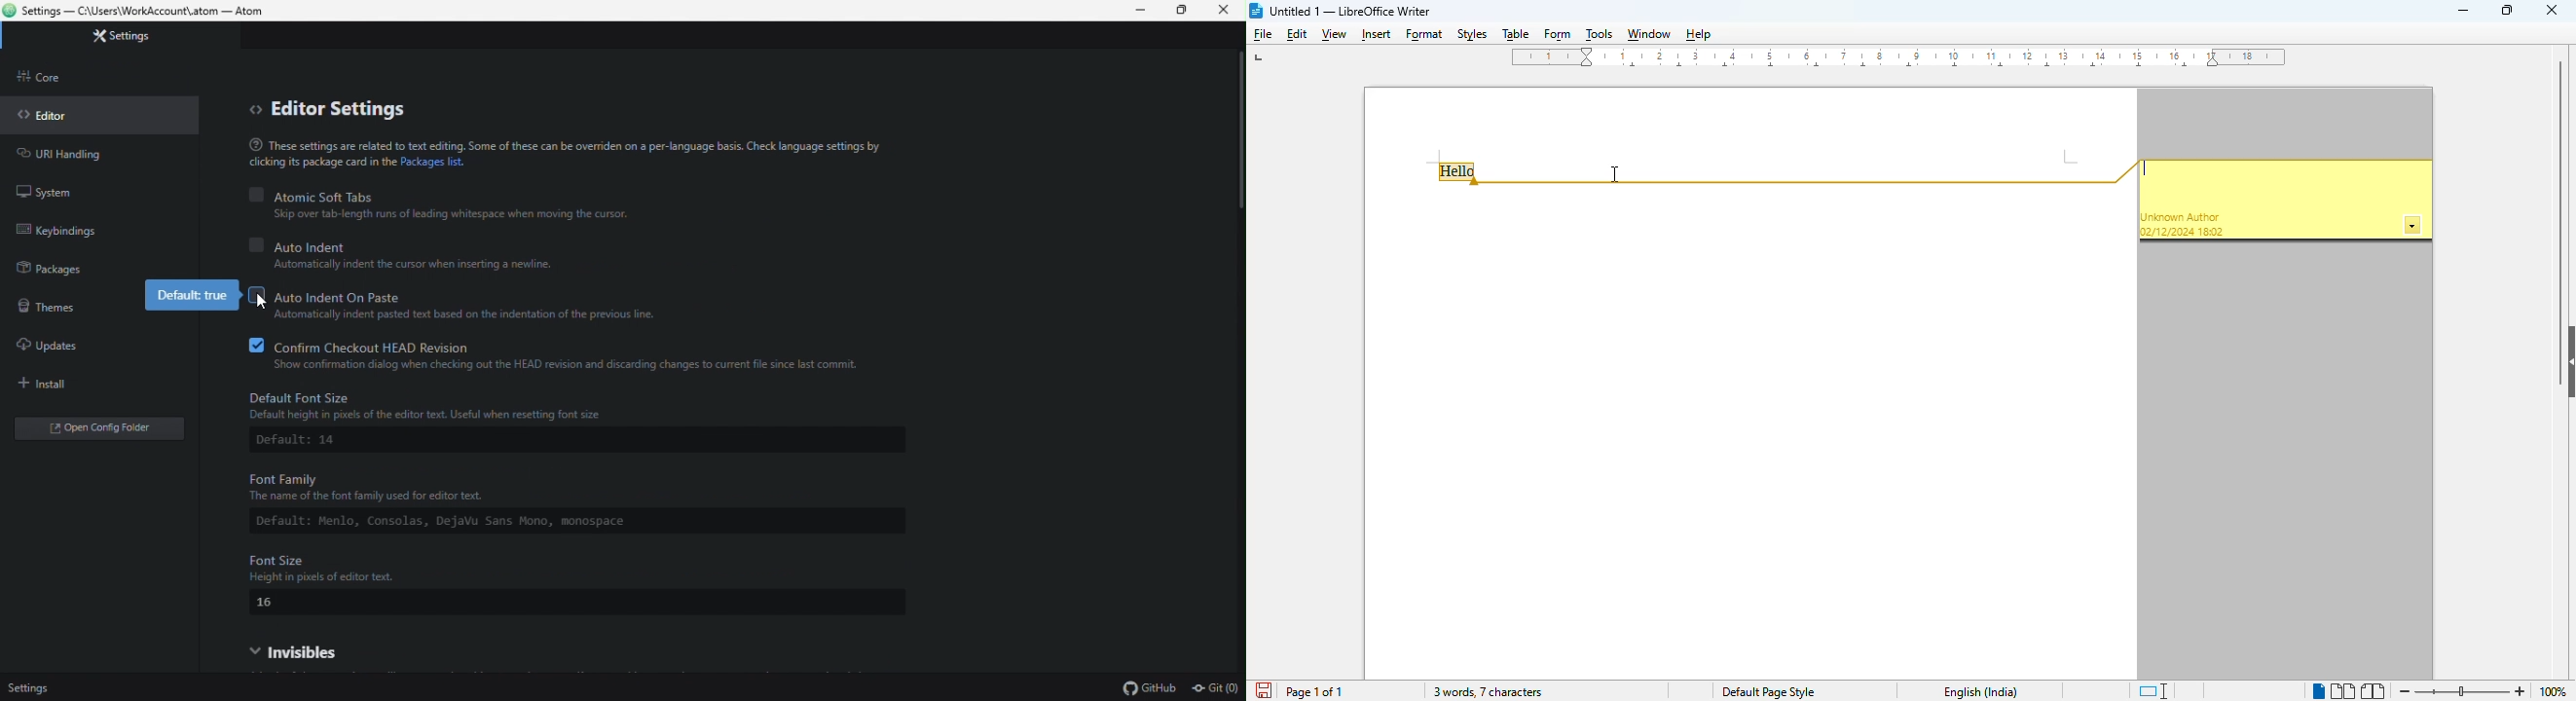 This screenshot has width=2576, height=728. What do you see at coordinates (570, 345) in the screenshot?
I see `Confirm check out head revision` at bounding box center [570, 345].